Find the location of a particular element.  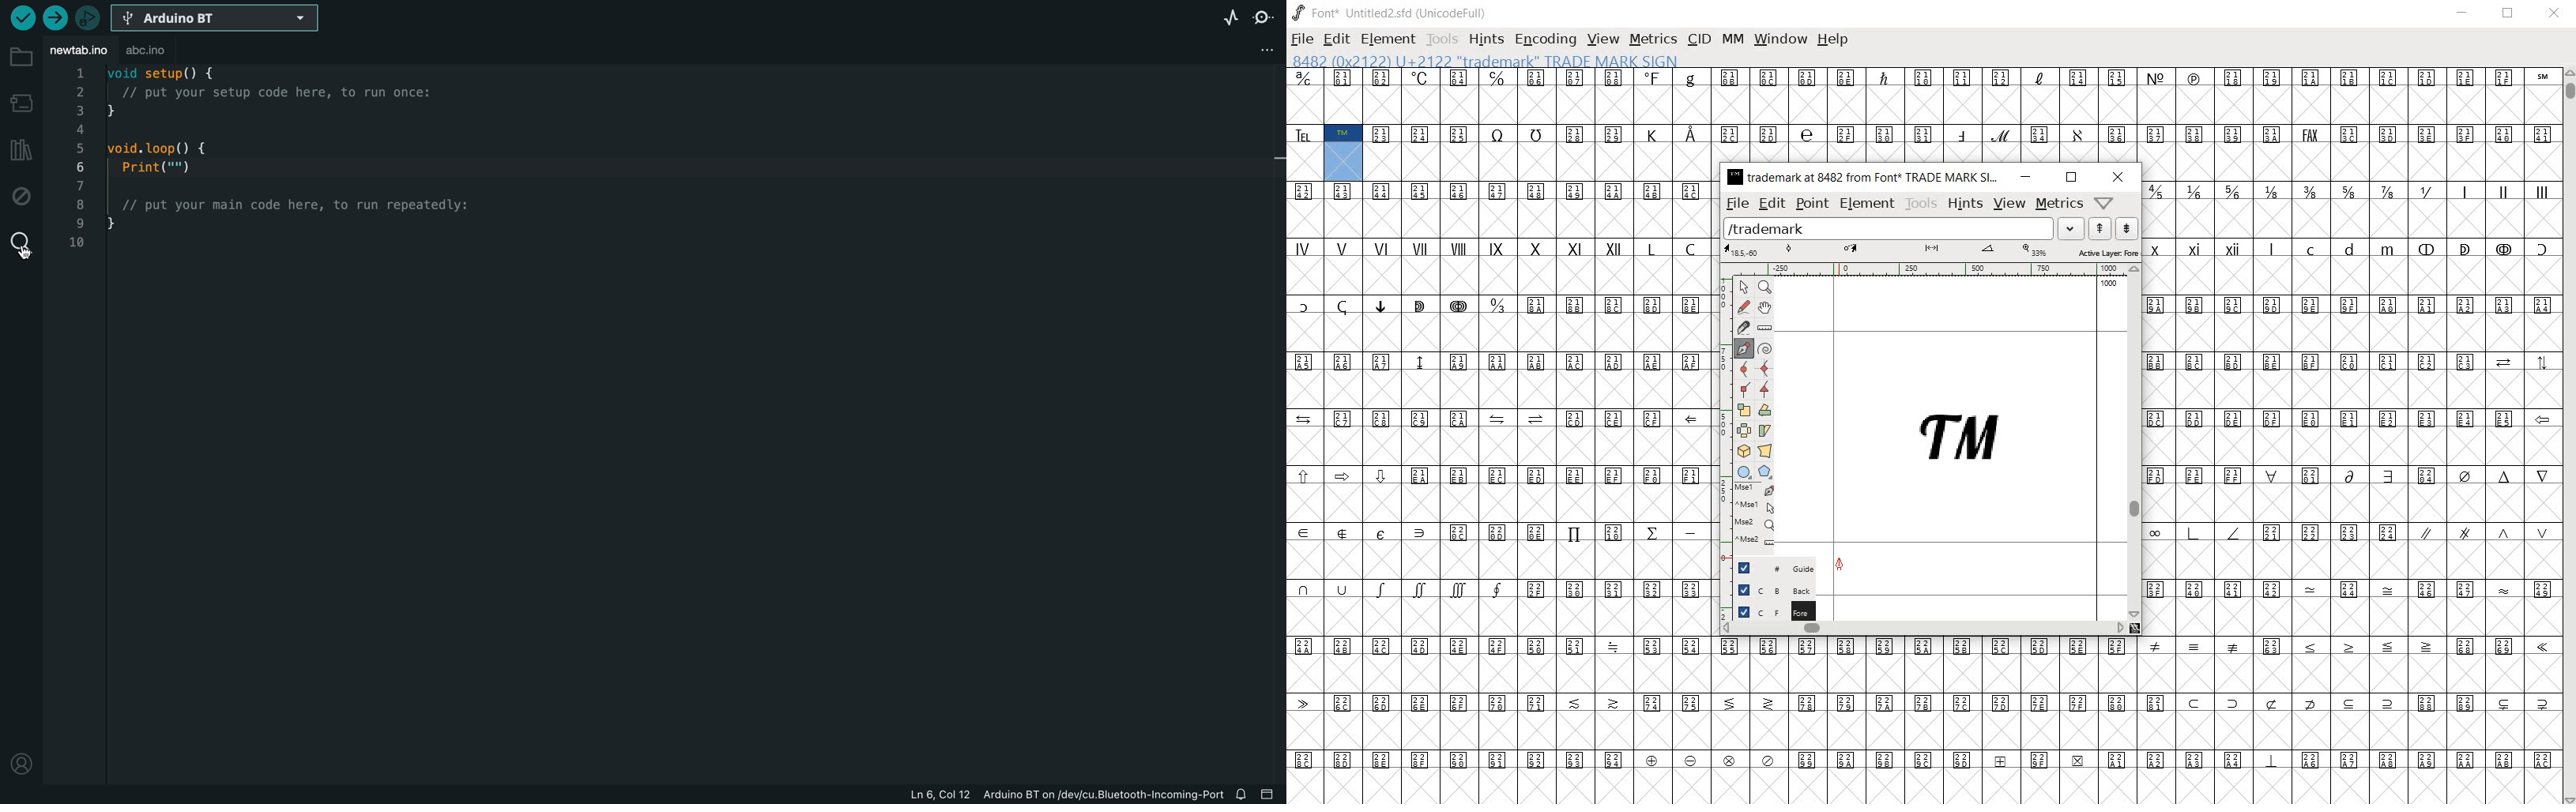

special characters is located at coordinates (1933, 704).